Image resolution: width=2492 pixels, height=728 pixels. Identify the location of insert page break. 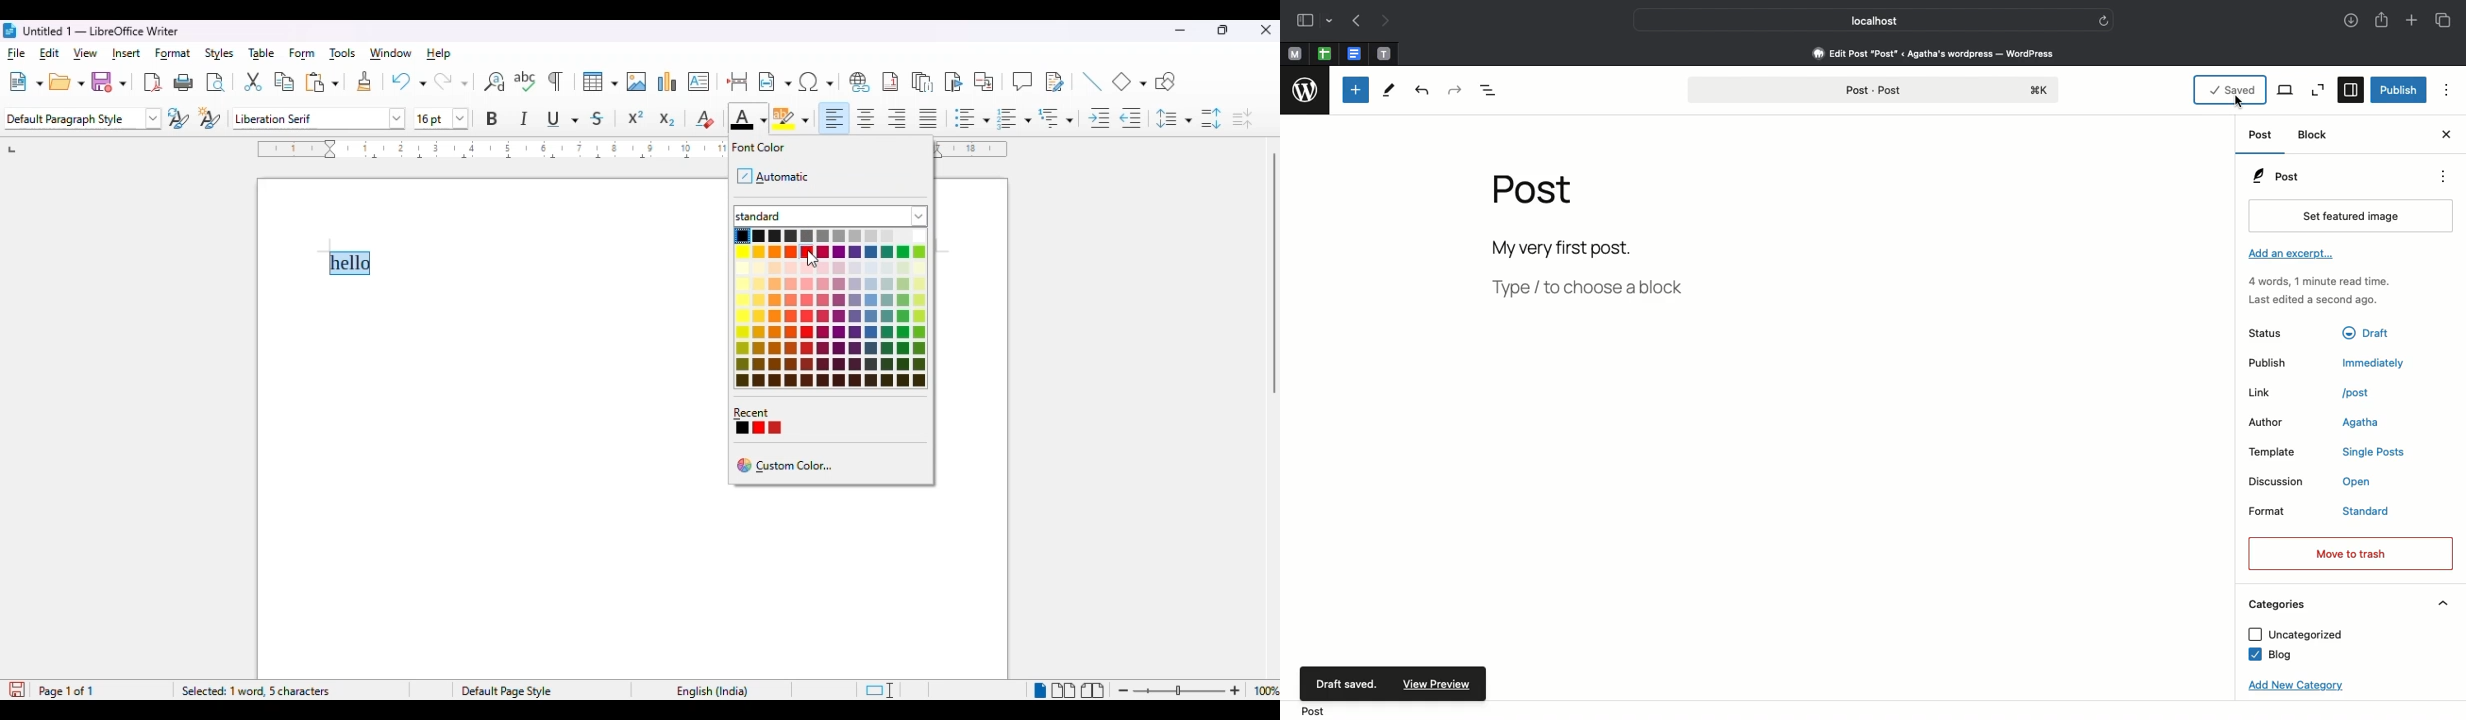
(738, 81).